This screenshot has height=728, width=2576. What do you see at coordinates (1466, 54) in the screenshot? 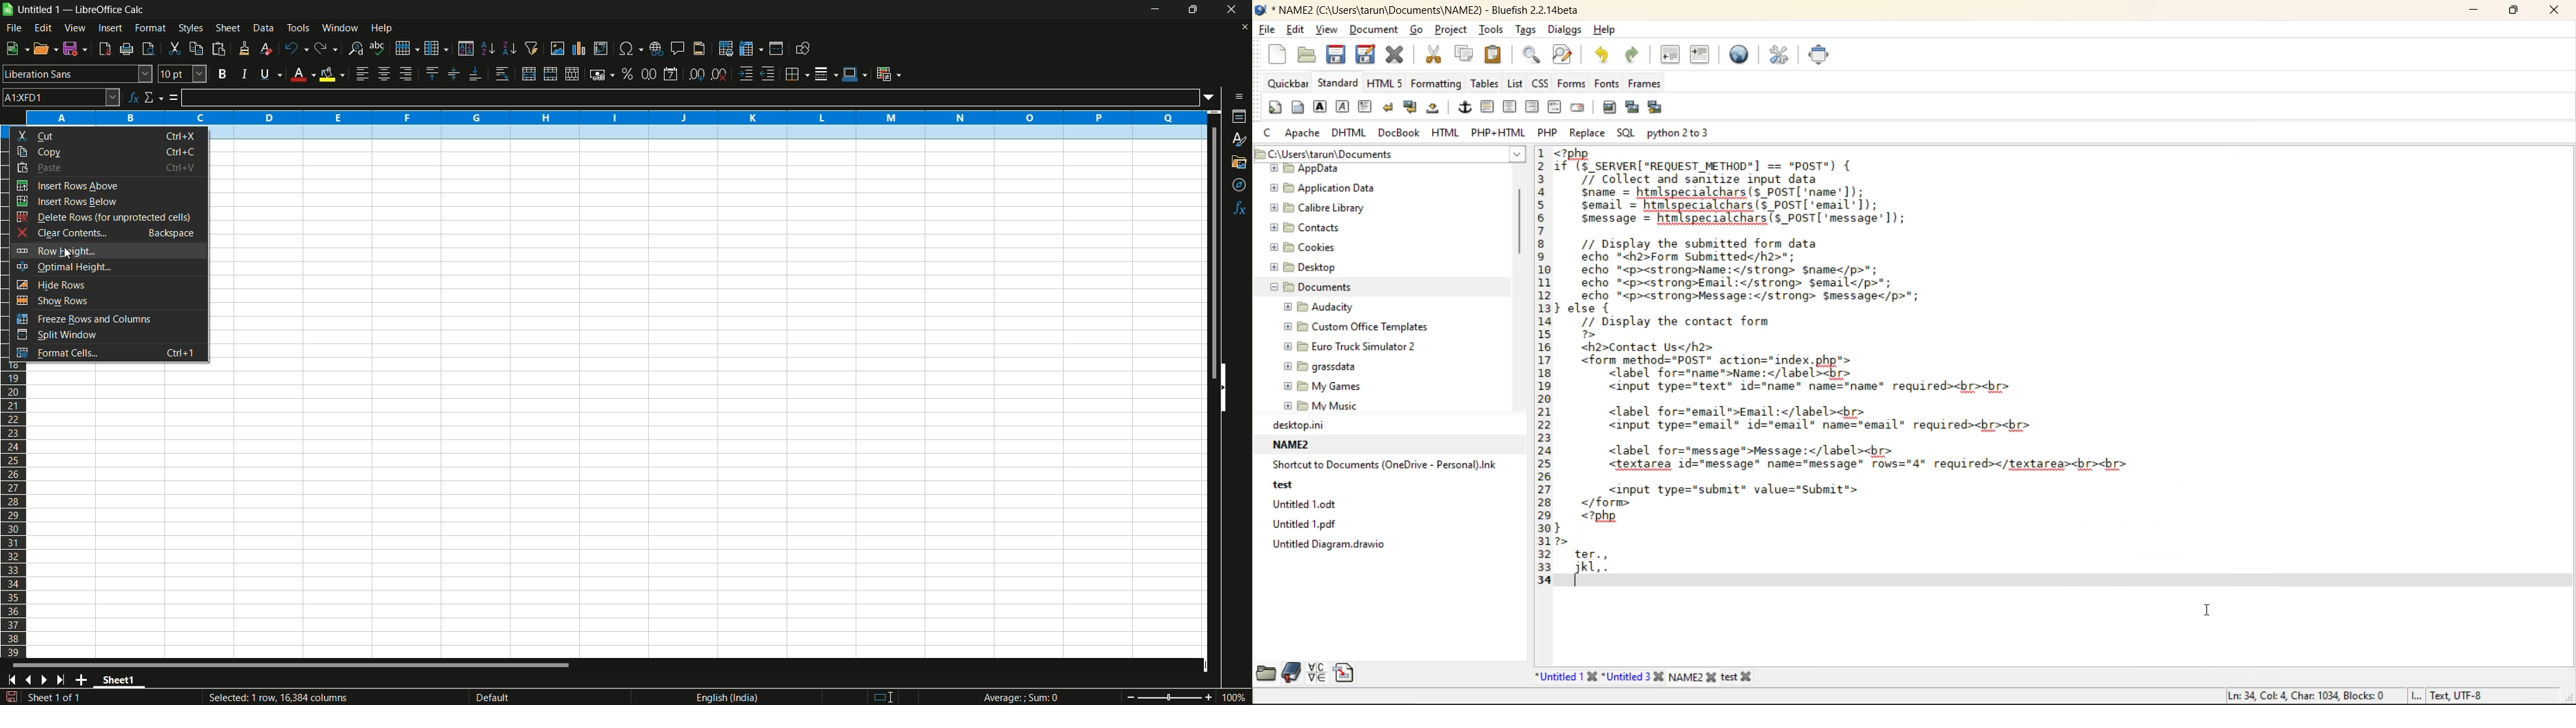
I see `copy` at bounding box center [1466, 54].